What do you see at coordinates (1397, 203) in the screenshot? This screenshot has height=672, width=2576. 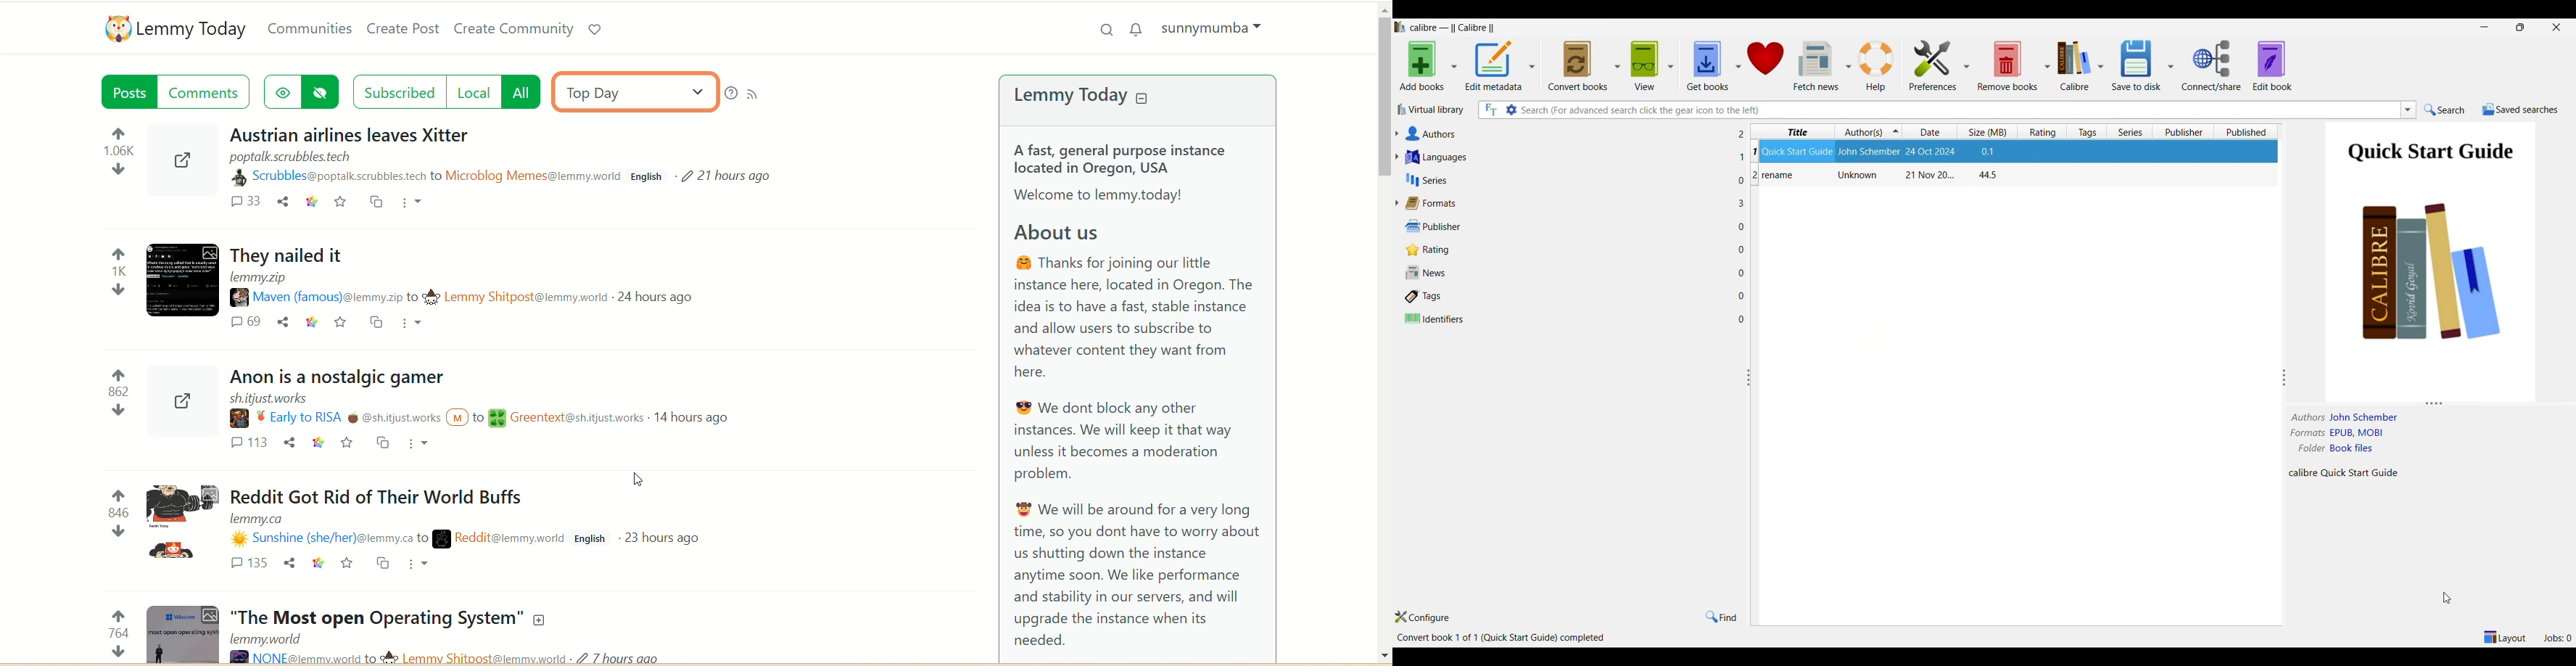 I see `Expand formats` at bounding box center [1397, 203].